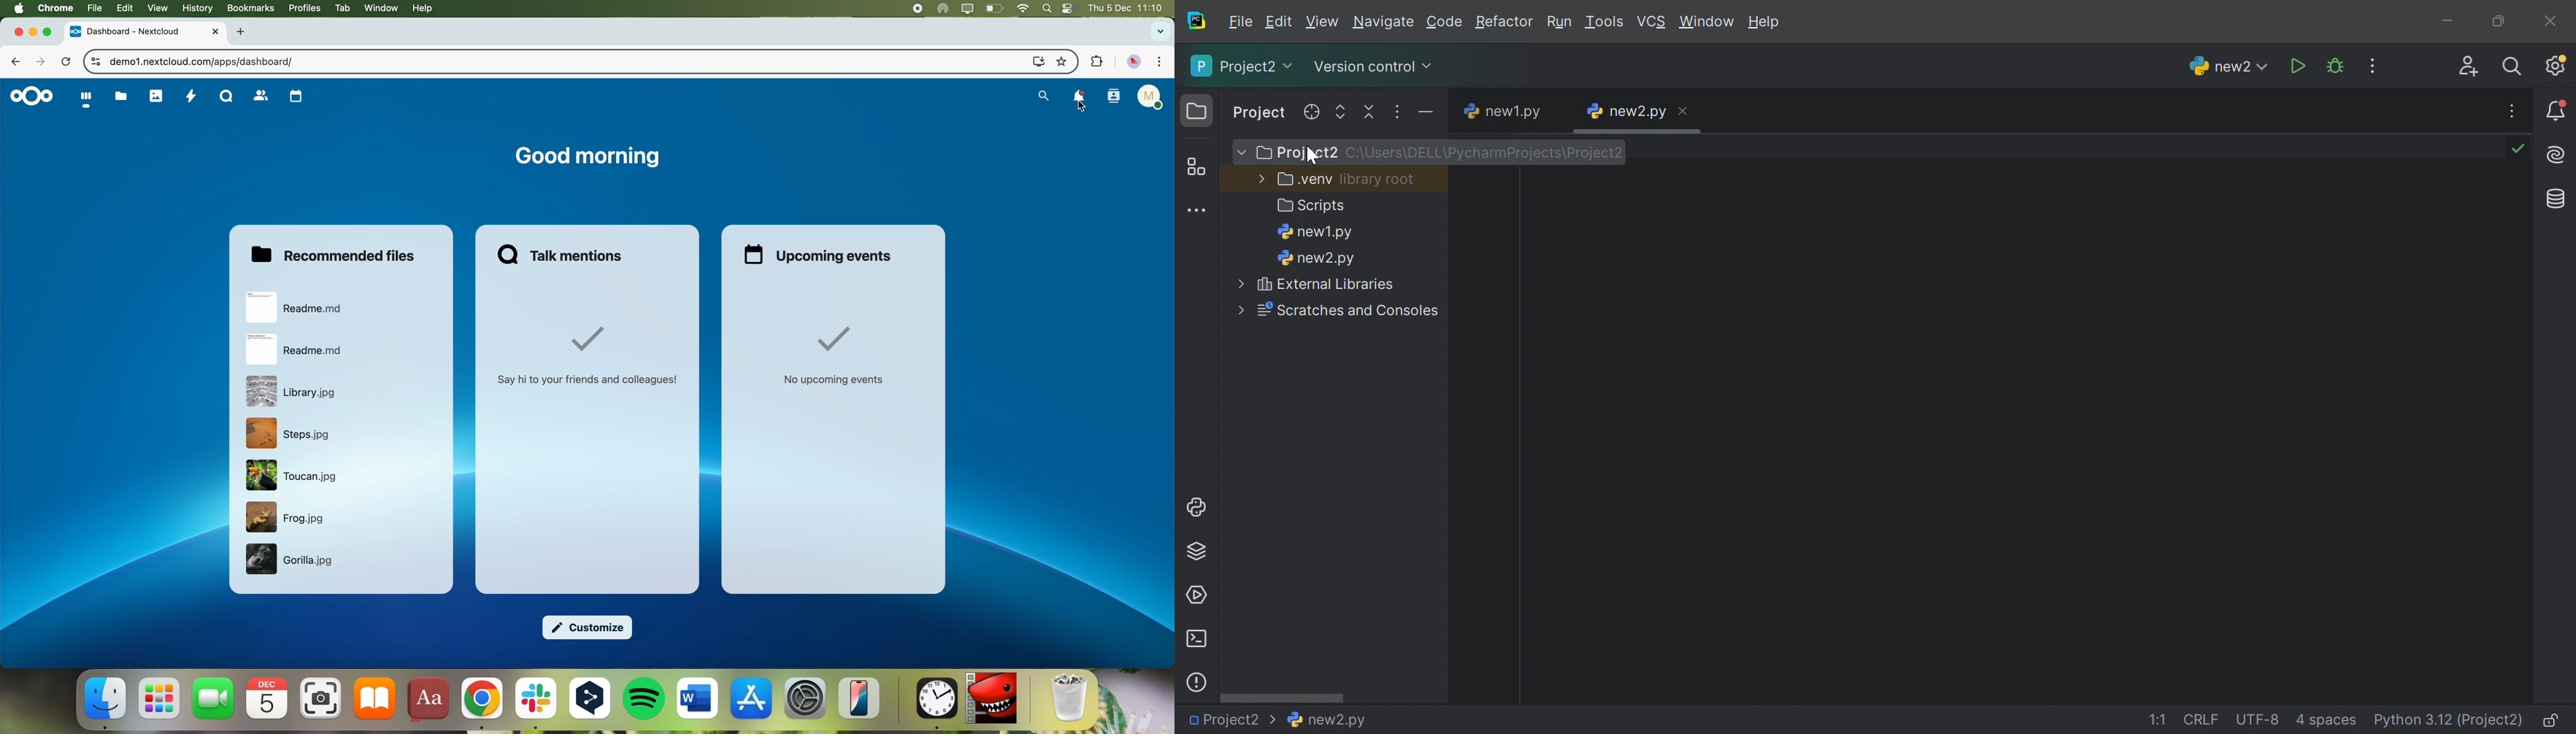  I want to click on Nextcloud logo, so click(29, 97).